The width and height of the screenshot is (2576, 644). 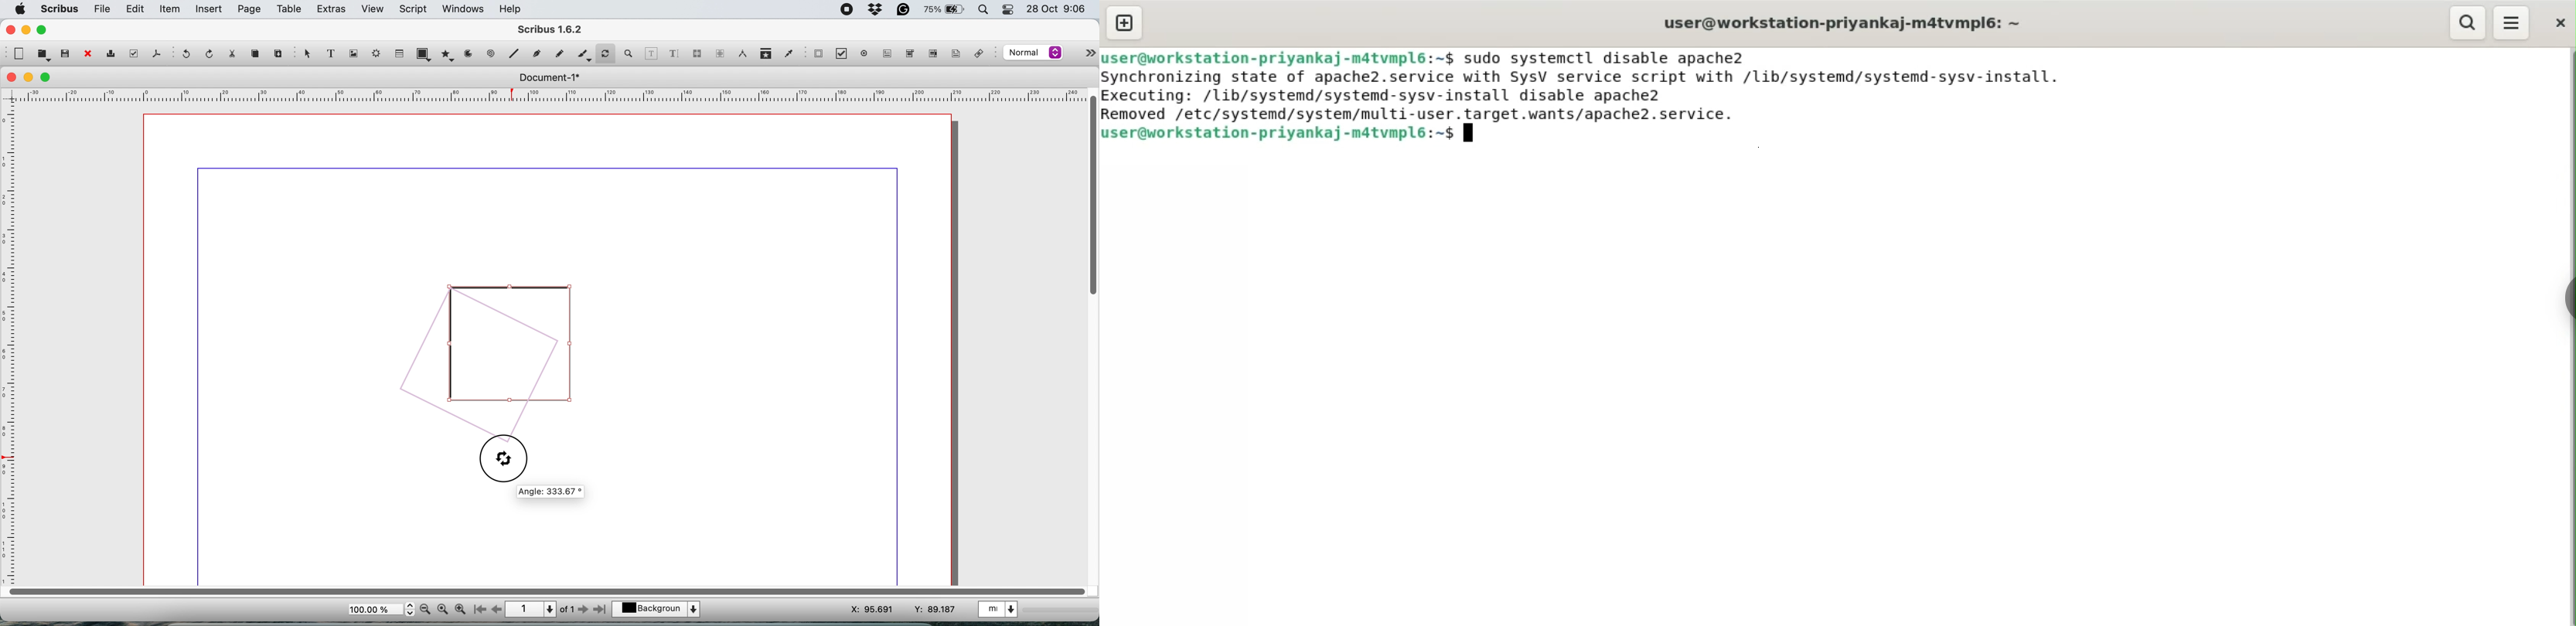 I want to click on minimise, so click(x=29, y=77).